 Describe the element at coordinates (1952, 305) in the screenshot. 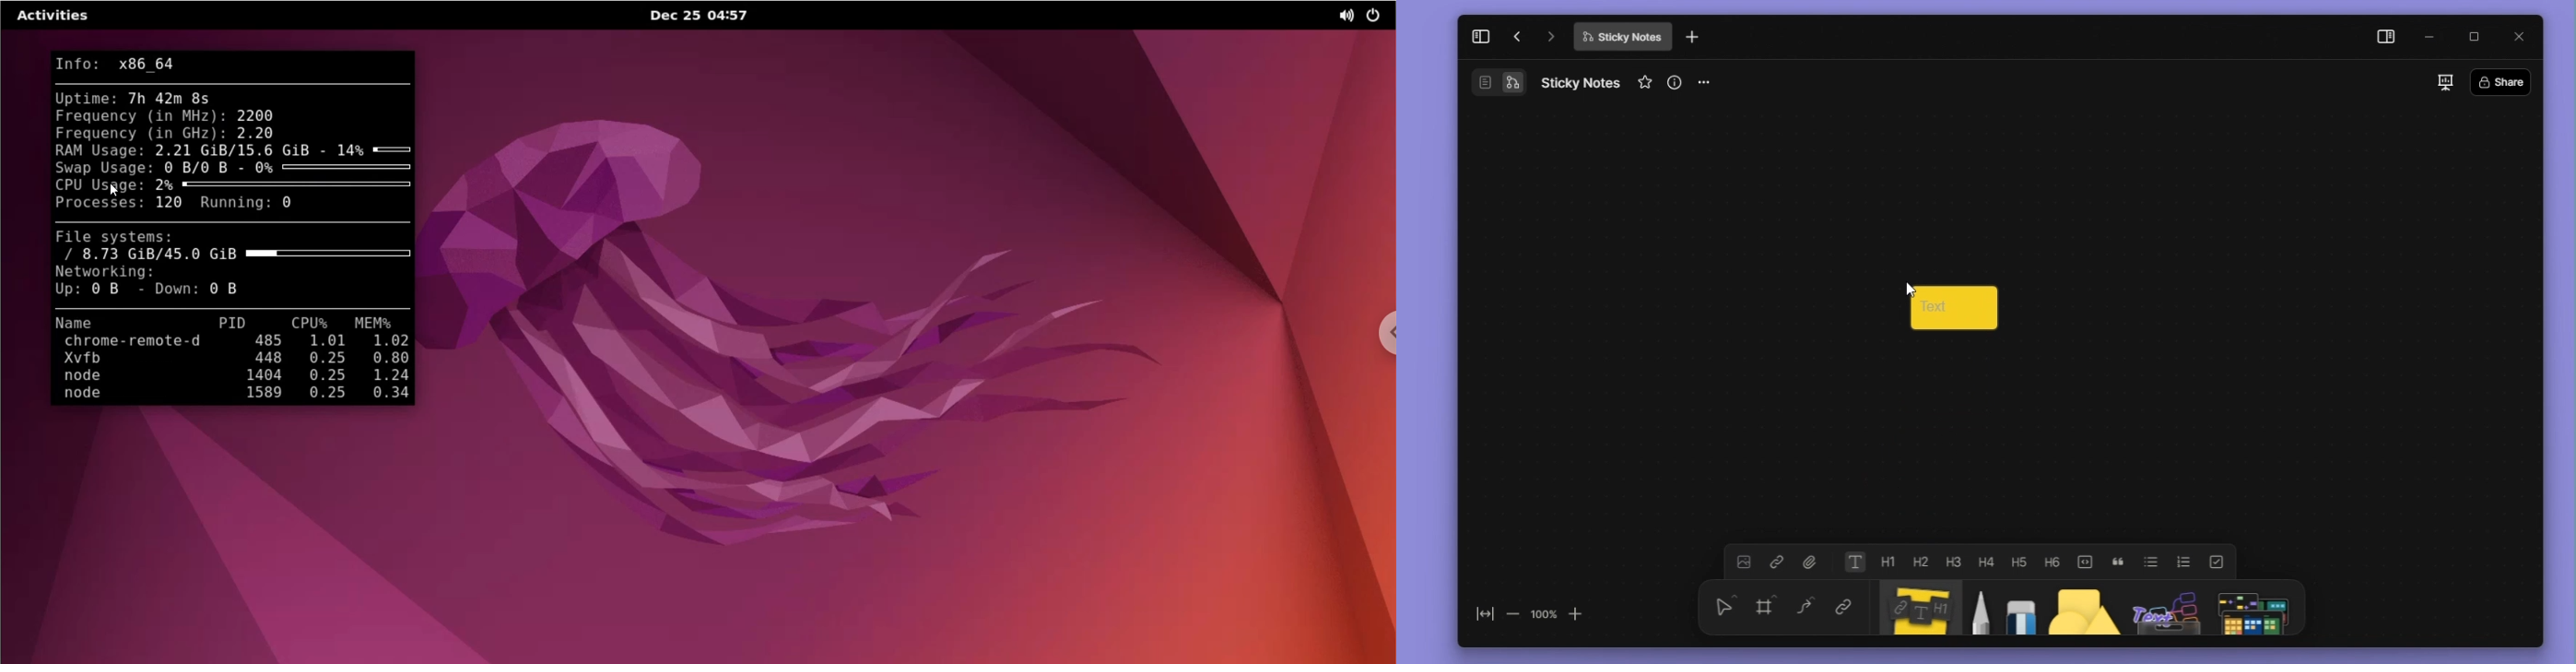

I see `Text` at that location.